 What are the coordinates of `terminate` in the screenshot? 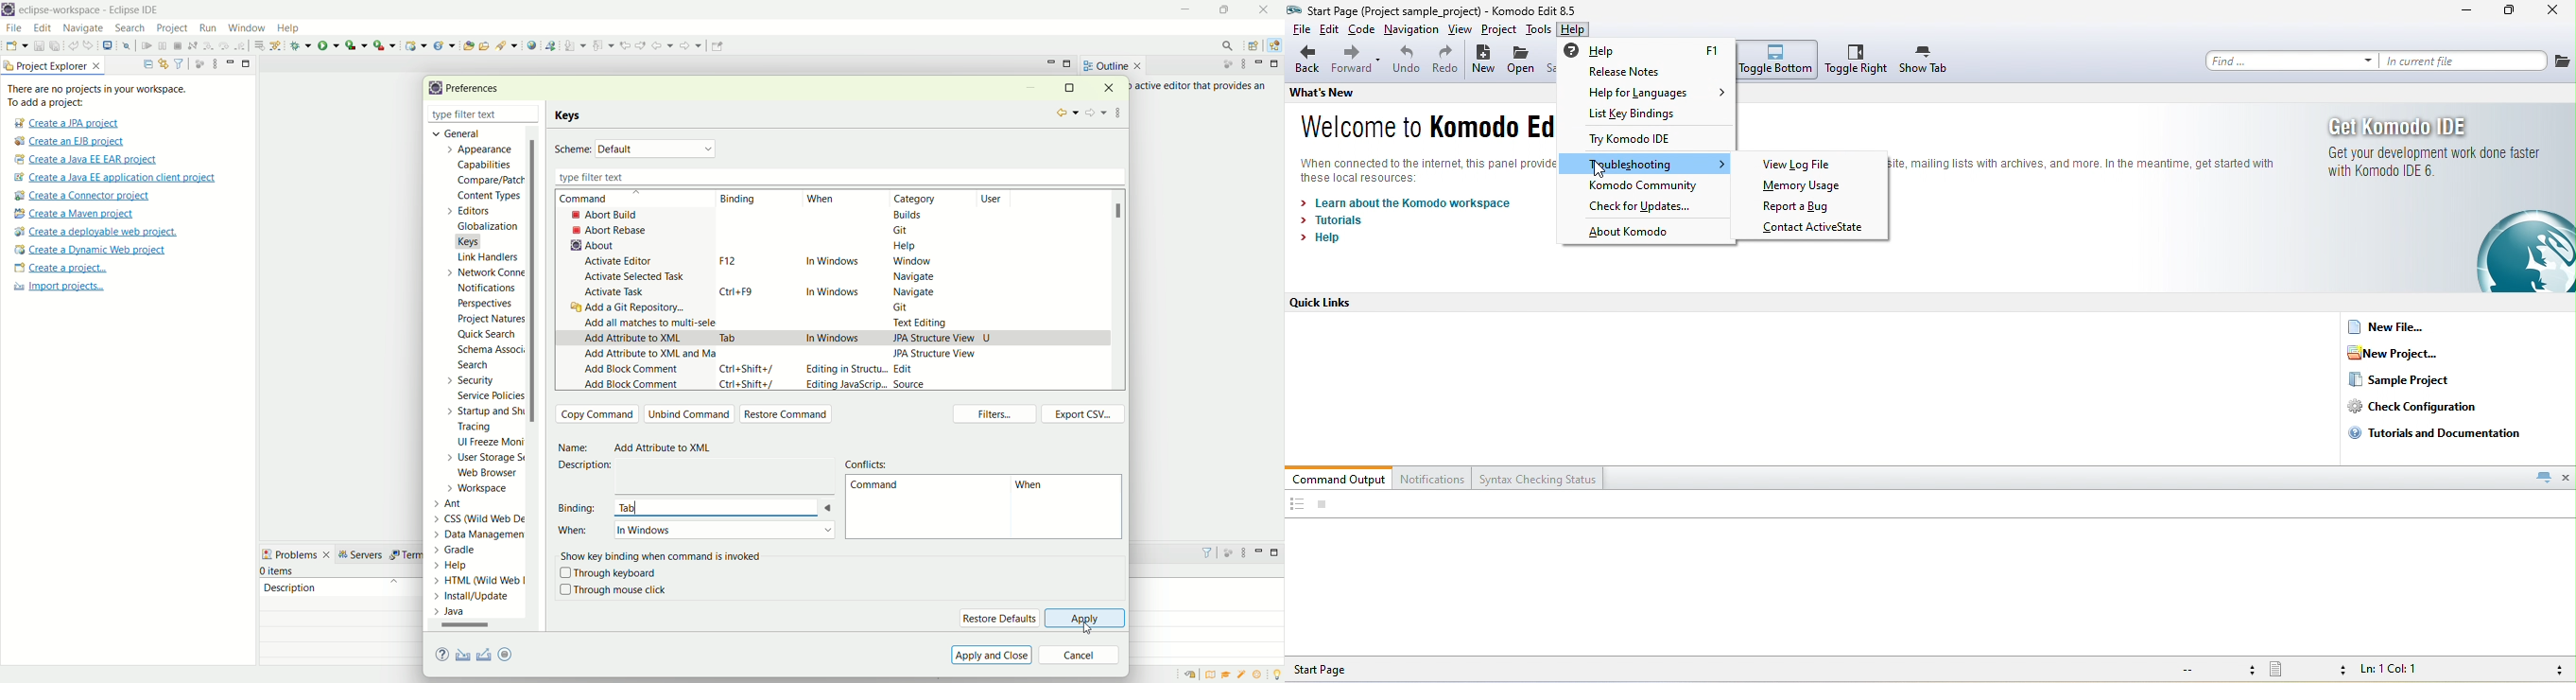 It's located at (178, 47).